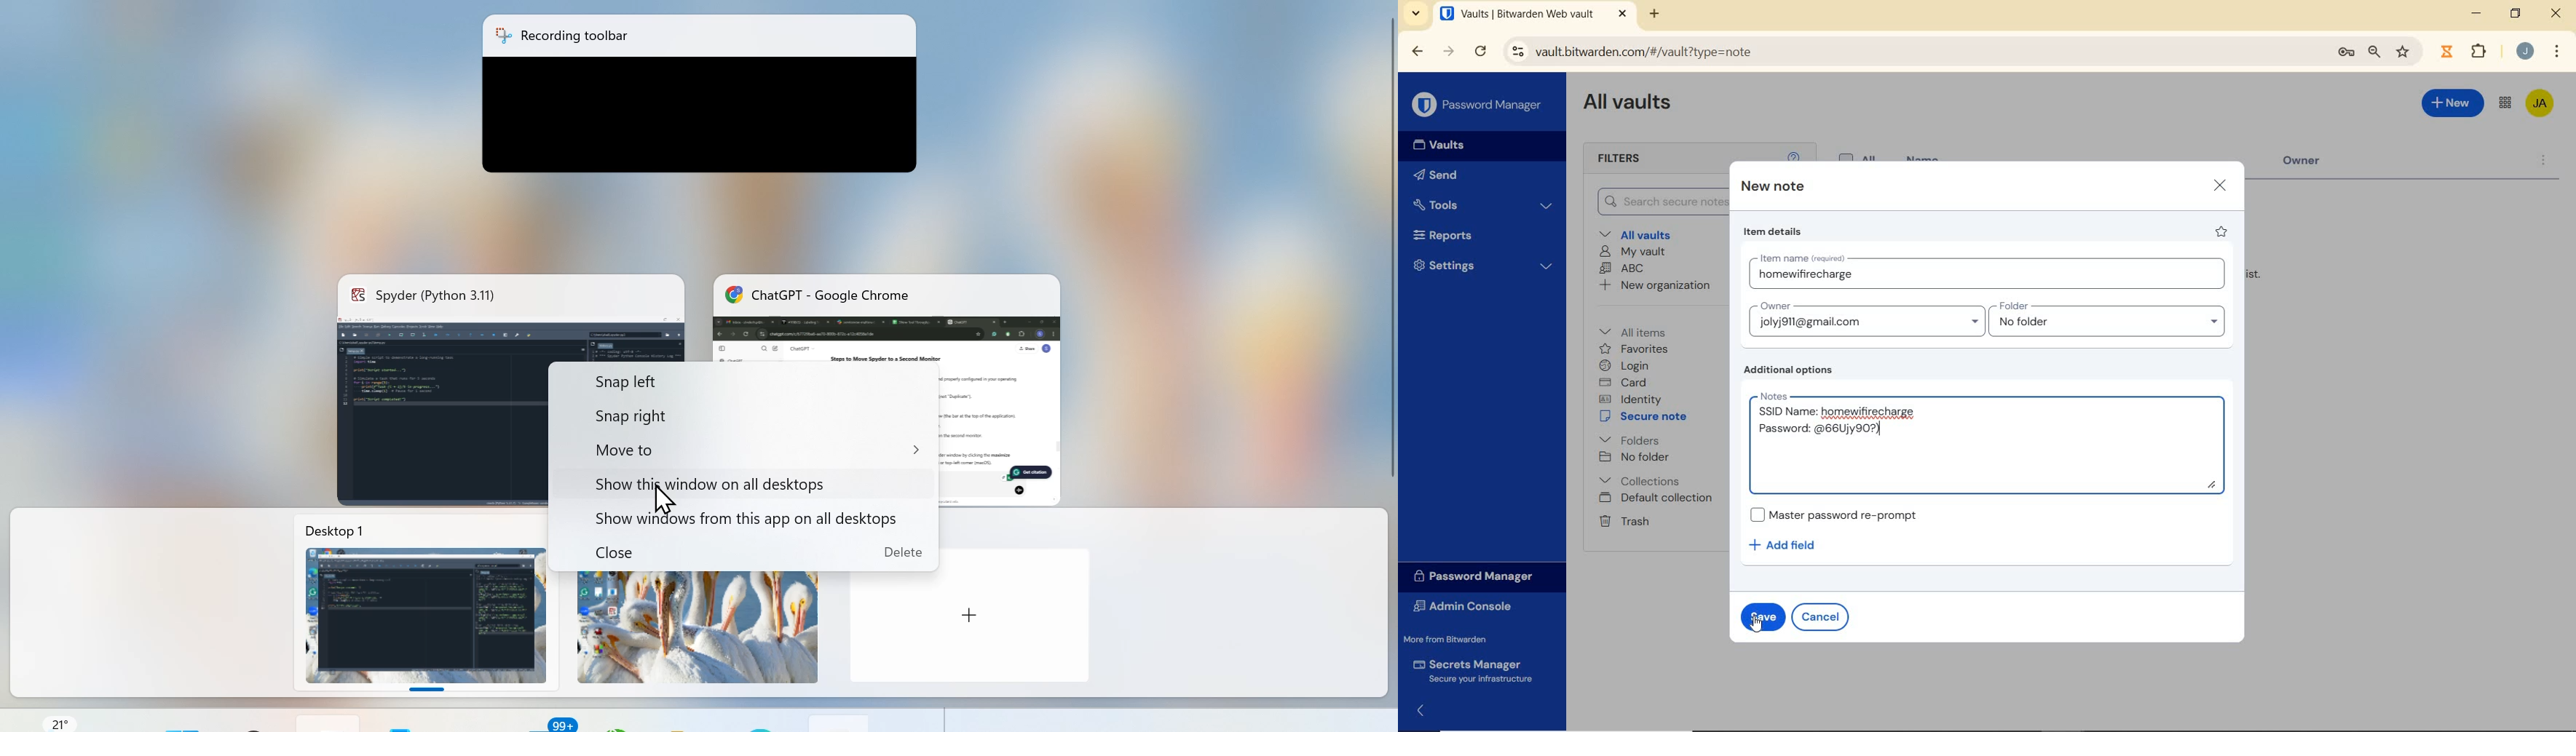  I want to click on Password Manager, so click(1480, 577).